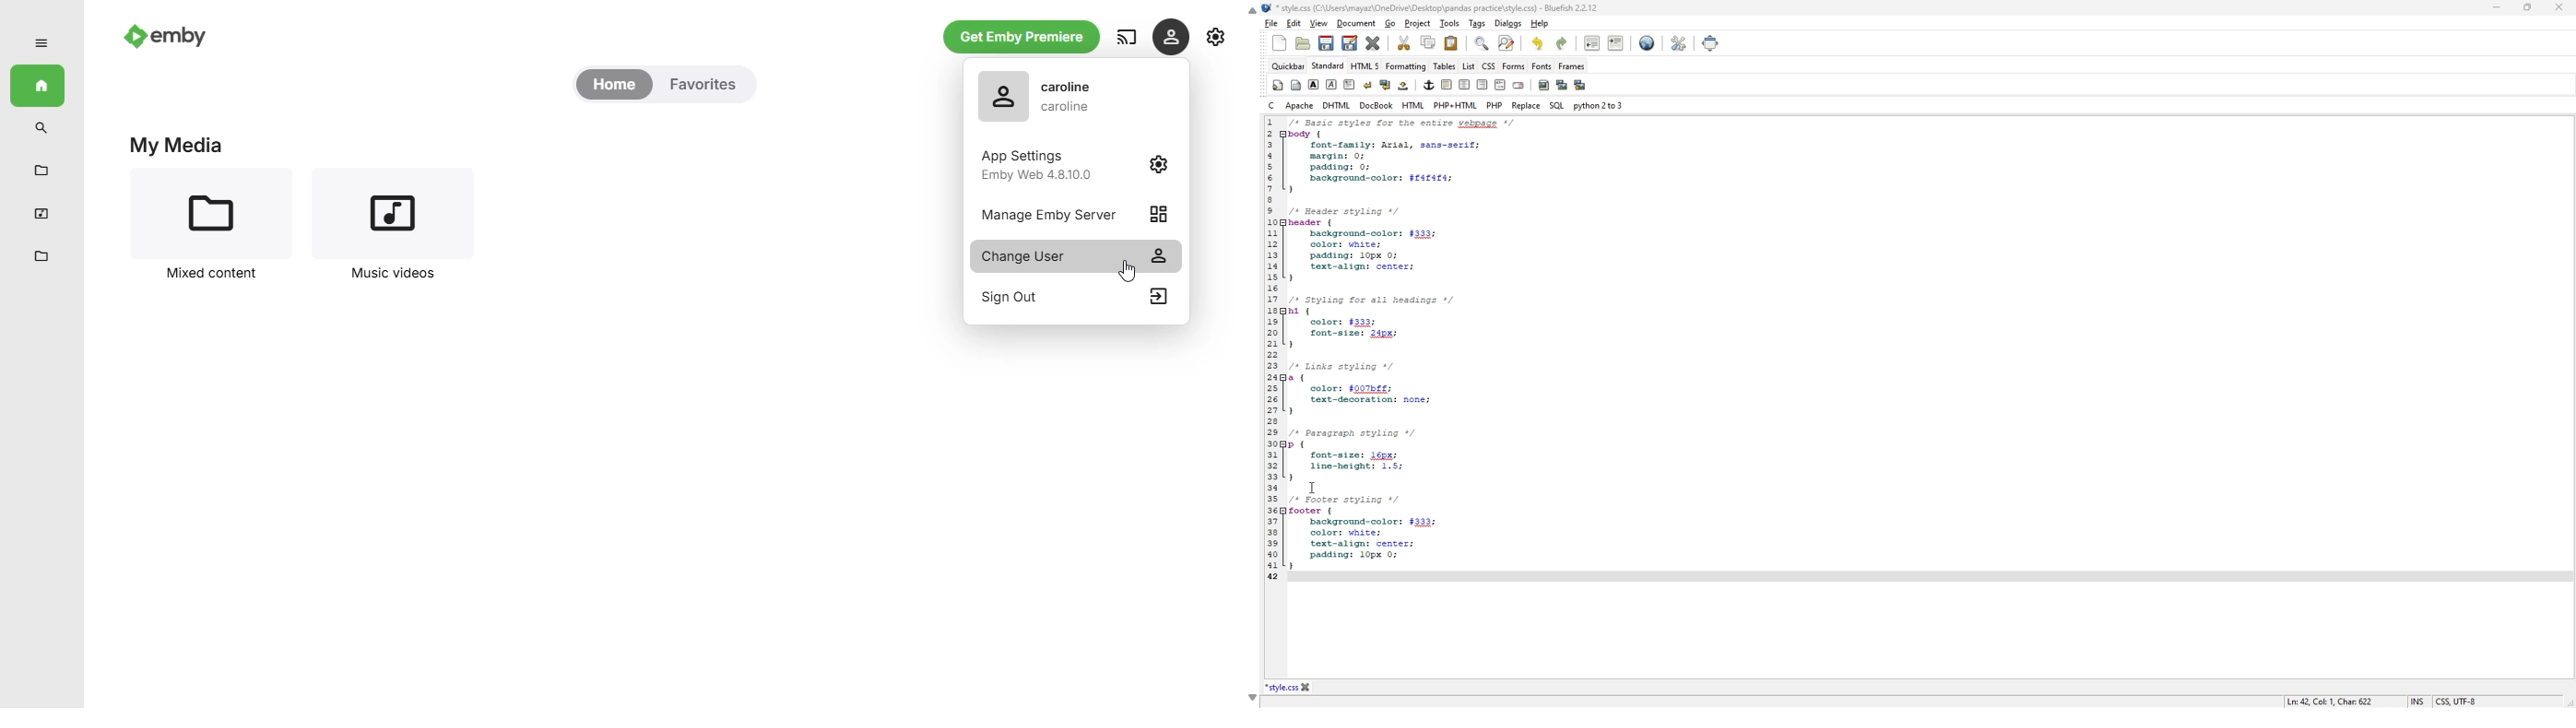  Describe the element at coordinates (2331, 700) in the screenshot. I see `Ln: 42, Col: 1, Char: 622` at that location.